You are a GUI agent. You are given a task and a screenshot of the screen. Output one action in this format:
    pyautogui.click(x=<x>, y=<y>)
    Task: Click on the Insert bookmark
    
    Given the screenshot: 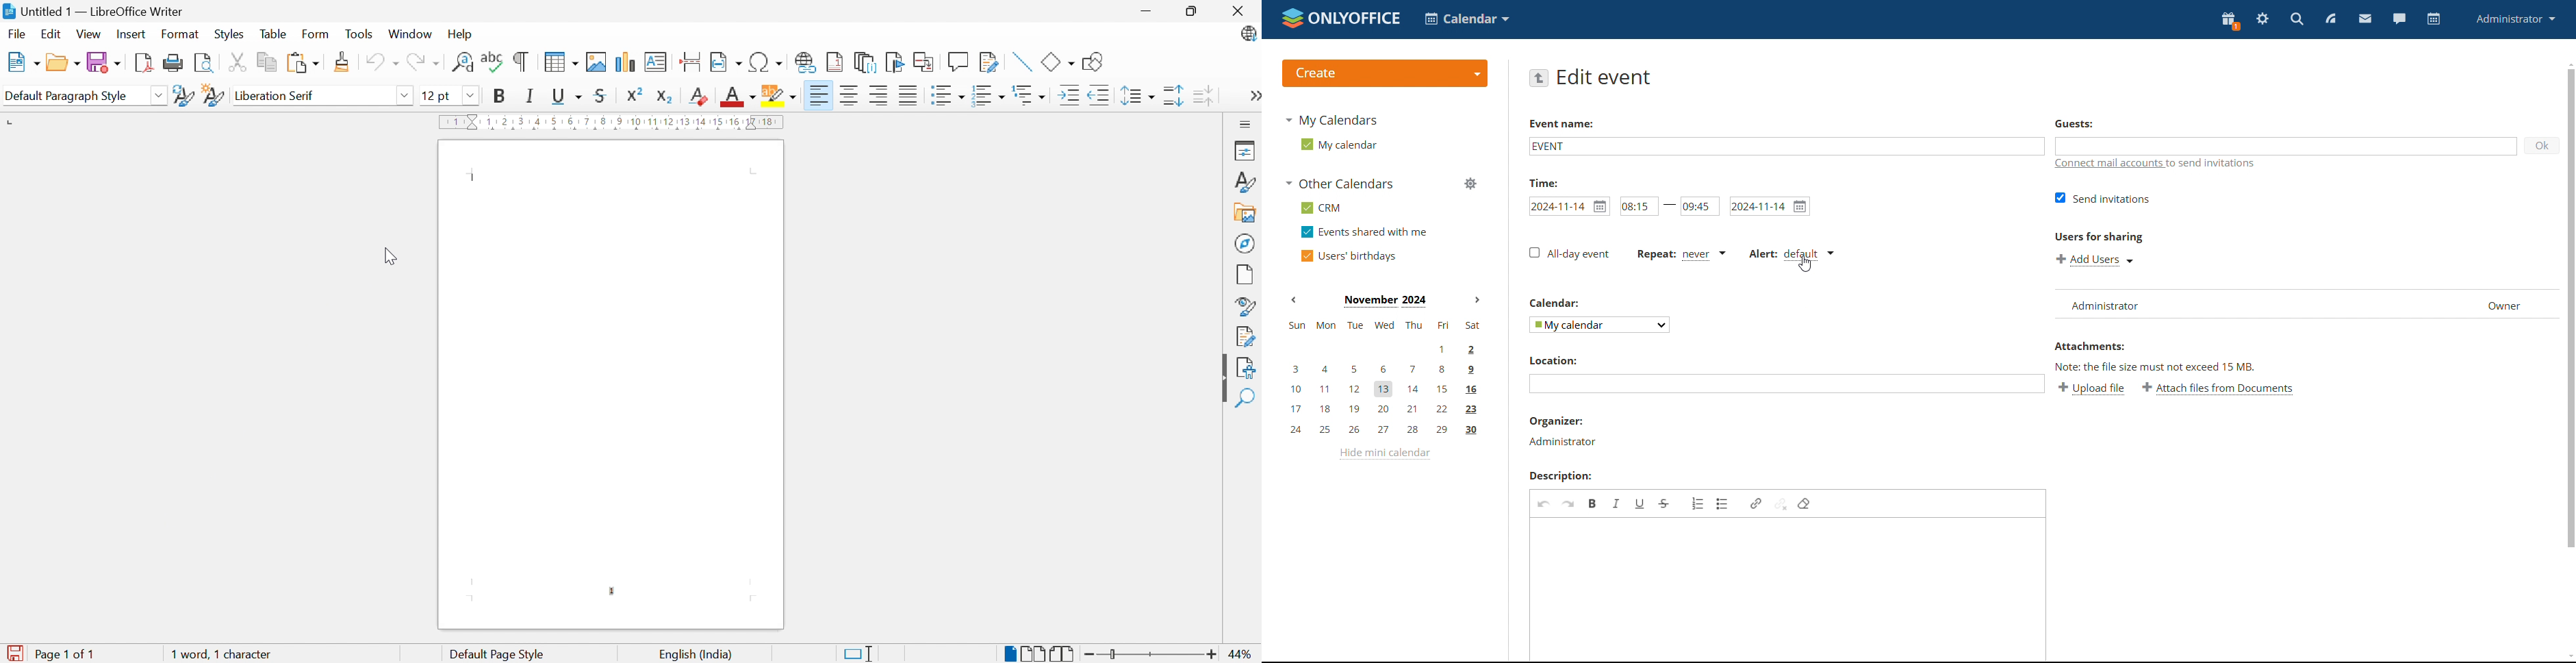 What is the action you would take?
    pyautogui.click(x=895, y=62)
    